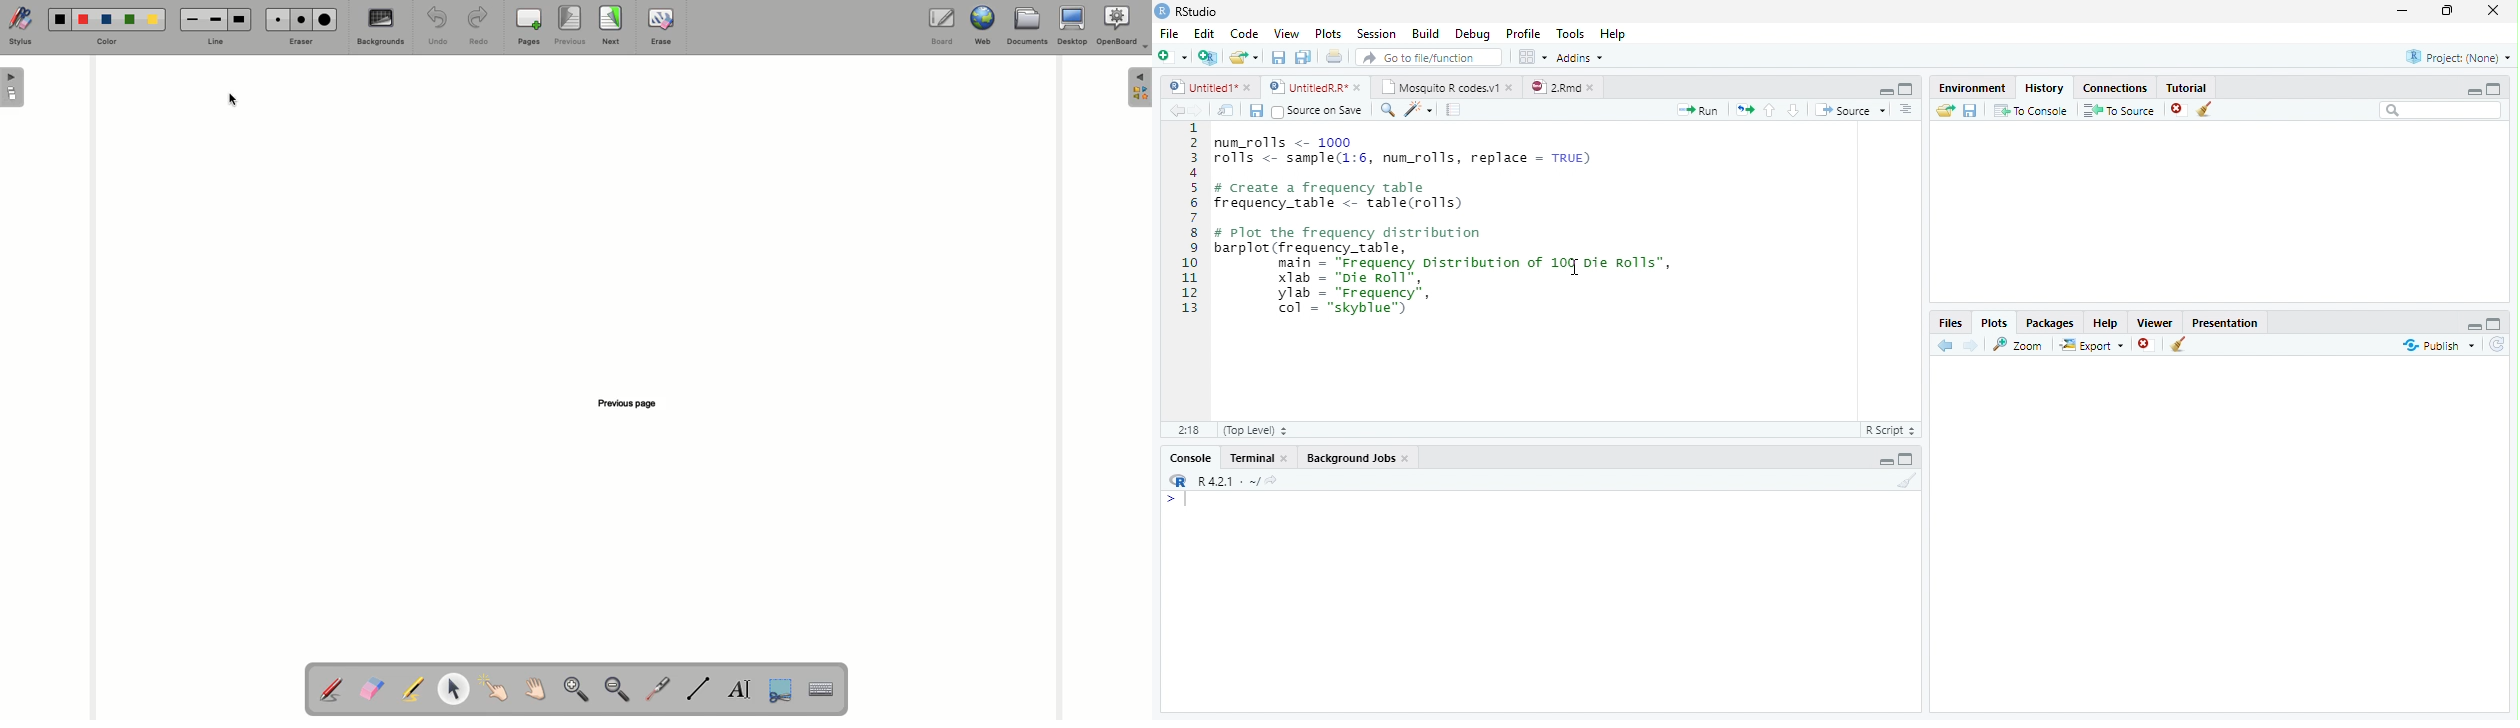 This screenshot has width=2520, height=728. I want to click on Show in new window, so click(1228, 110).